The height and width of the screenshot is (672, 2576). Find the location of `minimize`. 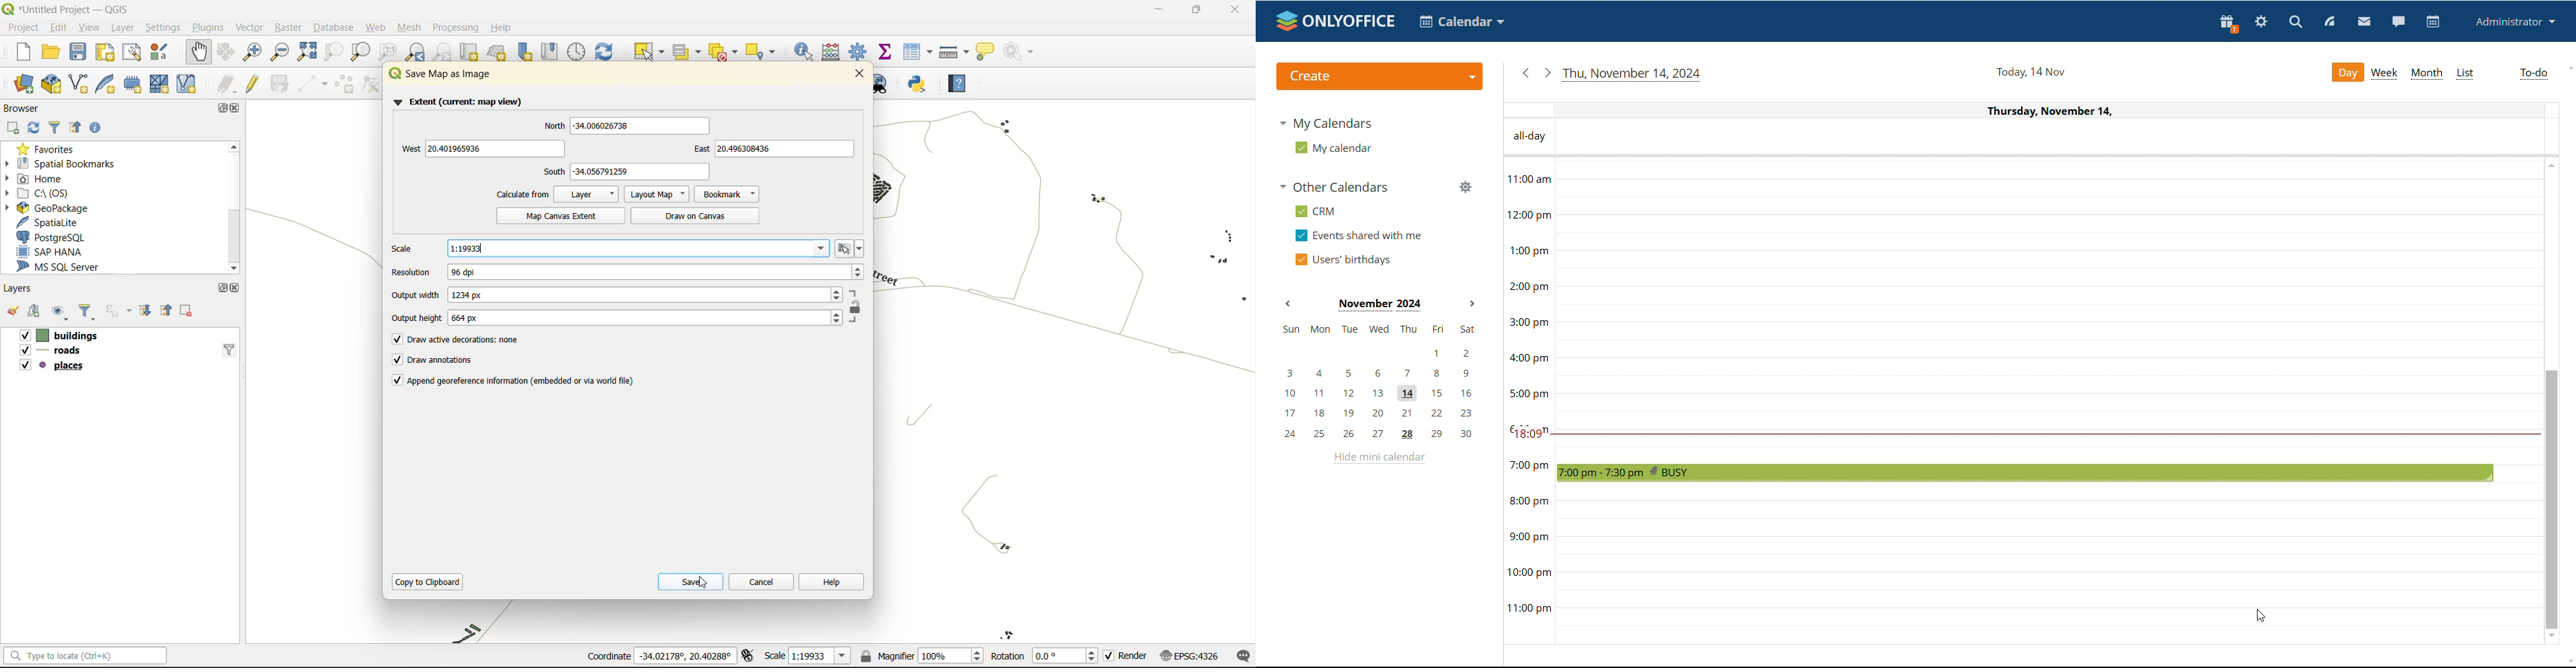

minimize is located at coordinates (1158, 10).